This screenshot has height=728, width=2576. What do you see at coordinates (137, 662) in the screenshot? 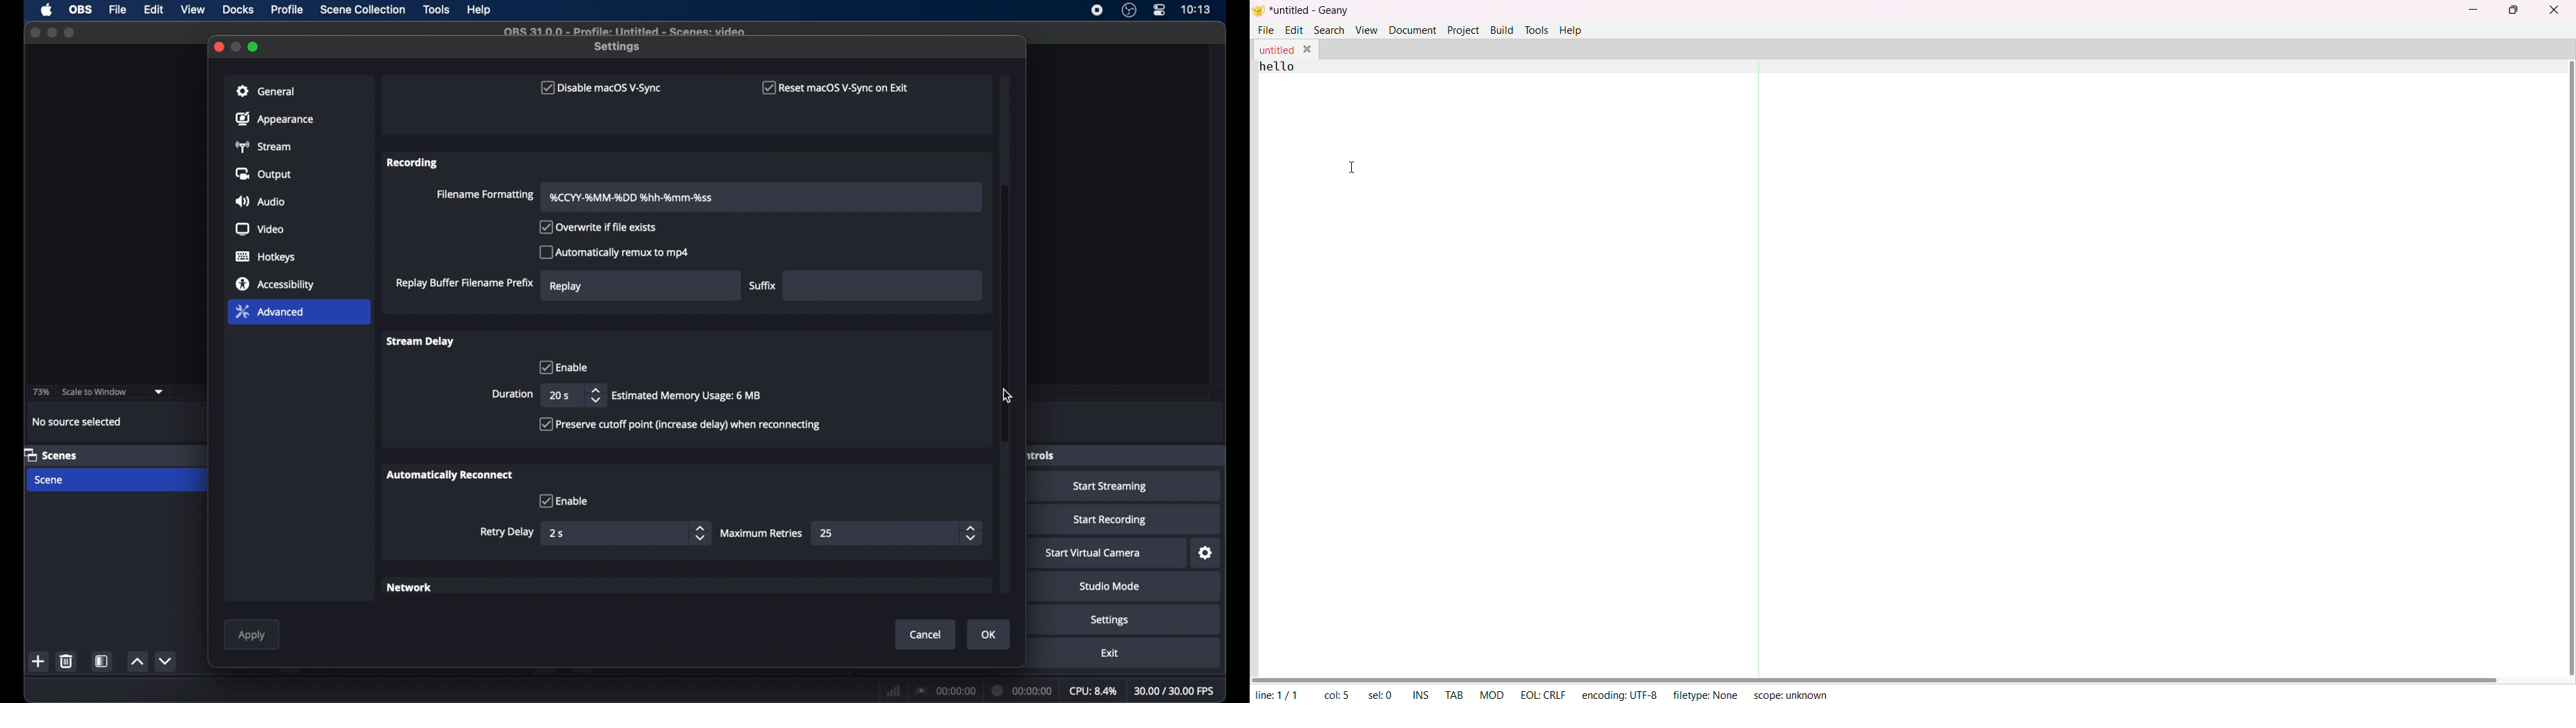
I see `increment` at bounding box center [137, 662].